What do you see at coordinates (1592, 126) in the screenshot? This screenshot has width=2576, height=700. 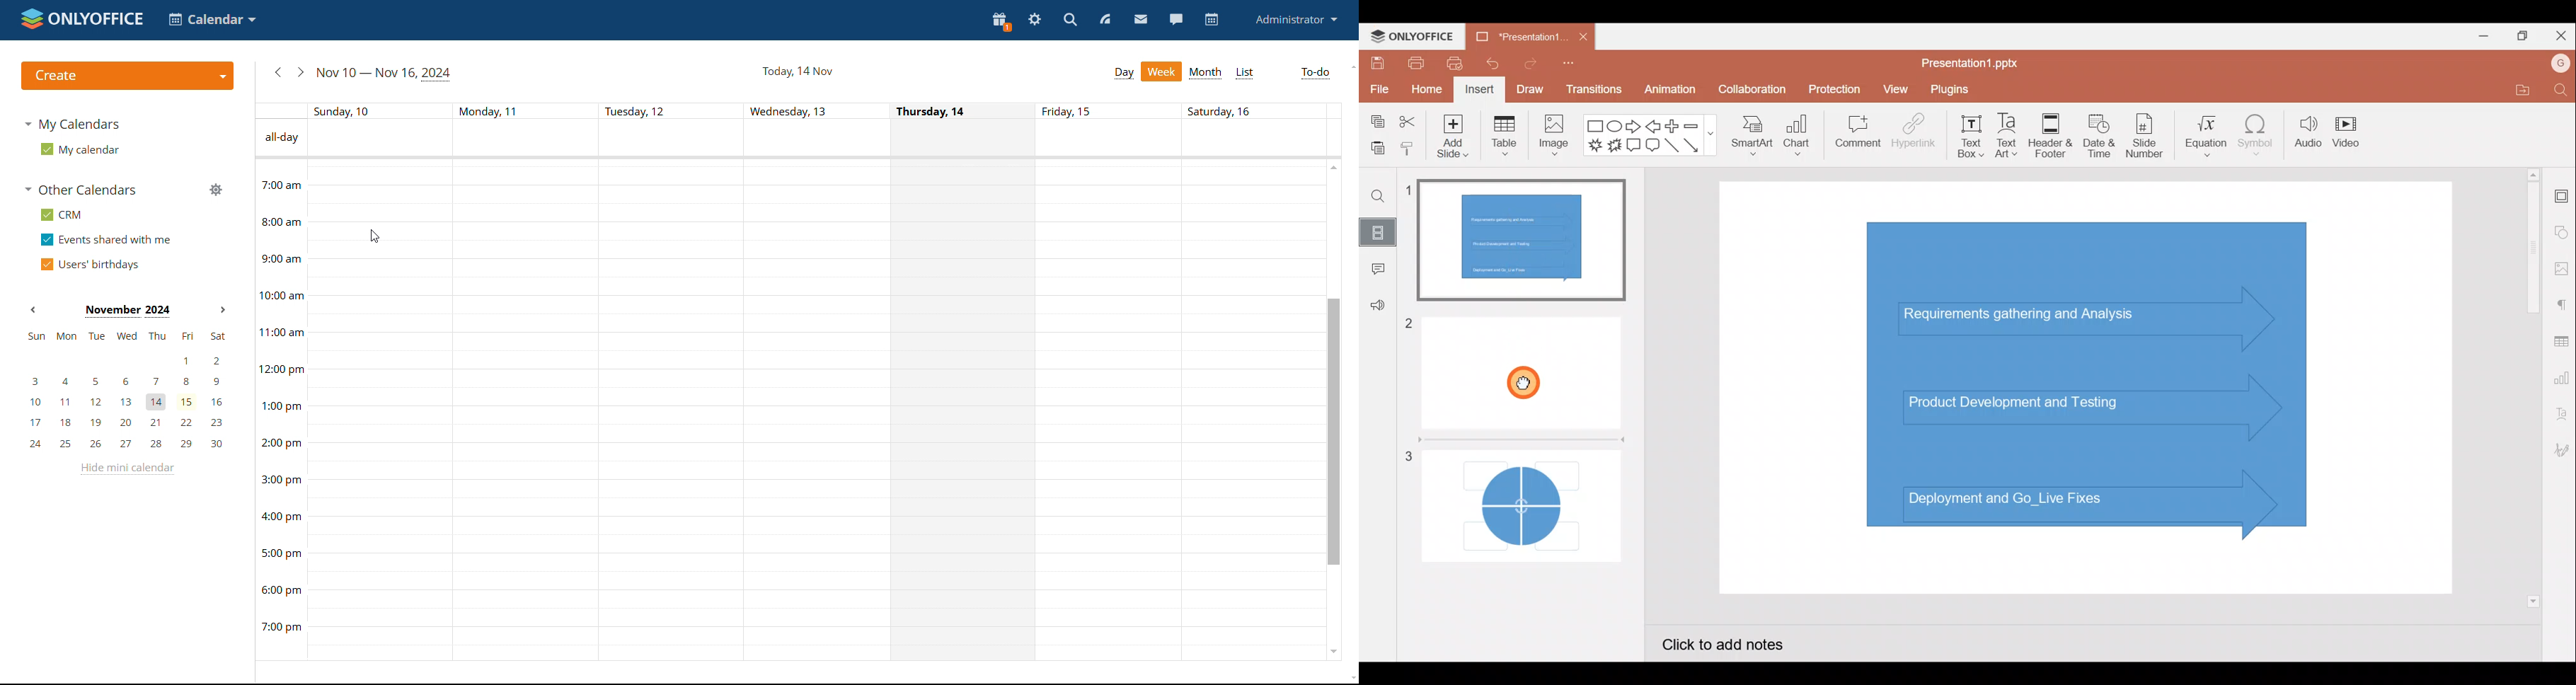 I see `Rectangle` at bounding box center [1592, 126].